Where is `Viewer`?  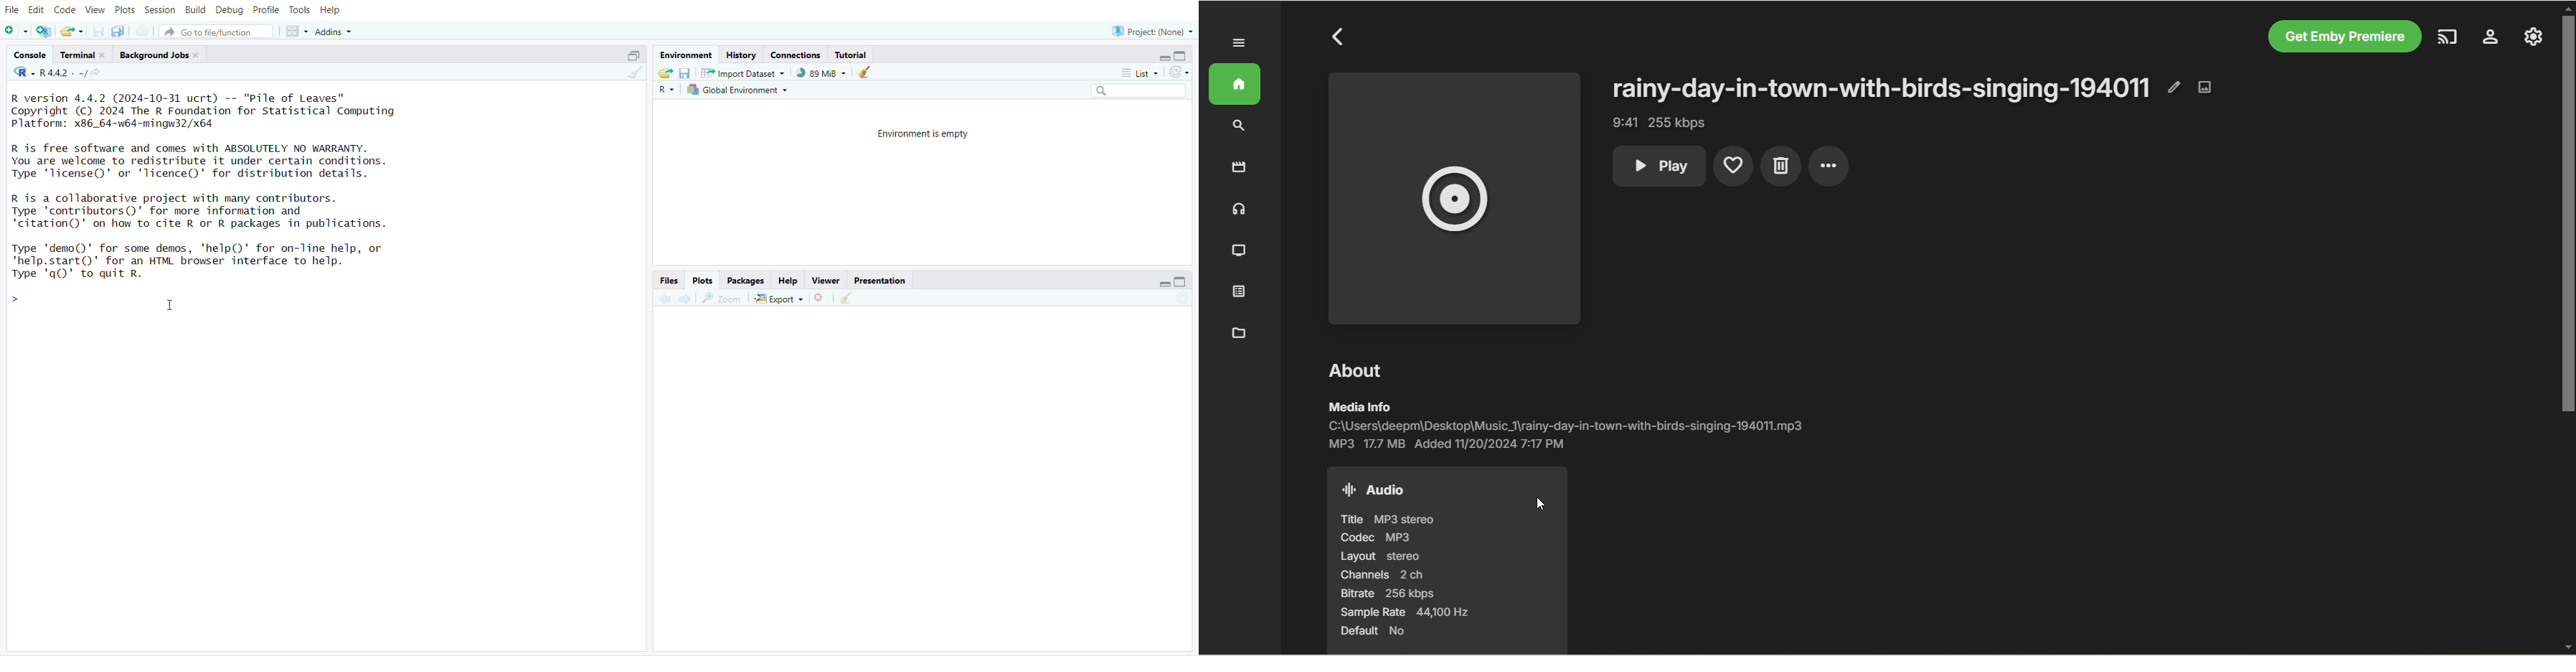
Viewer is located at coordinates (824, 280).